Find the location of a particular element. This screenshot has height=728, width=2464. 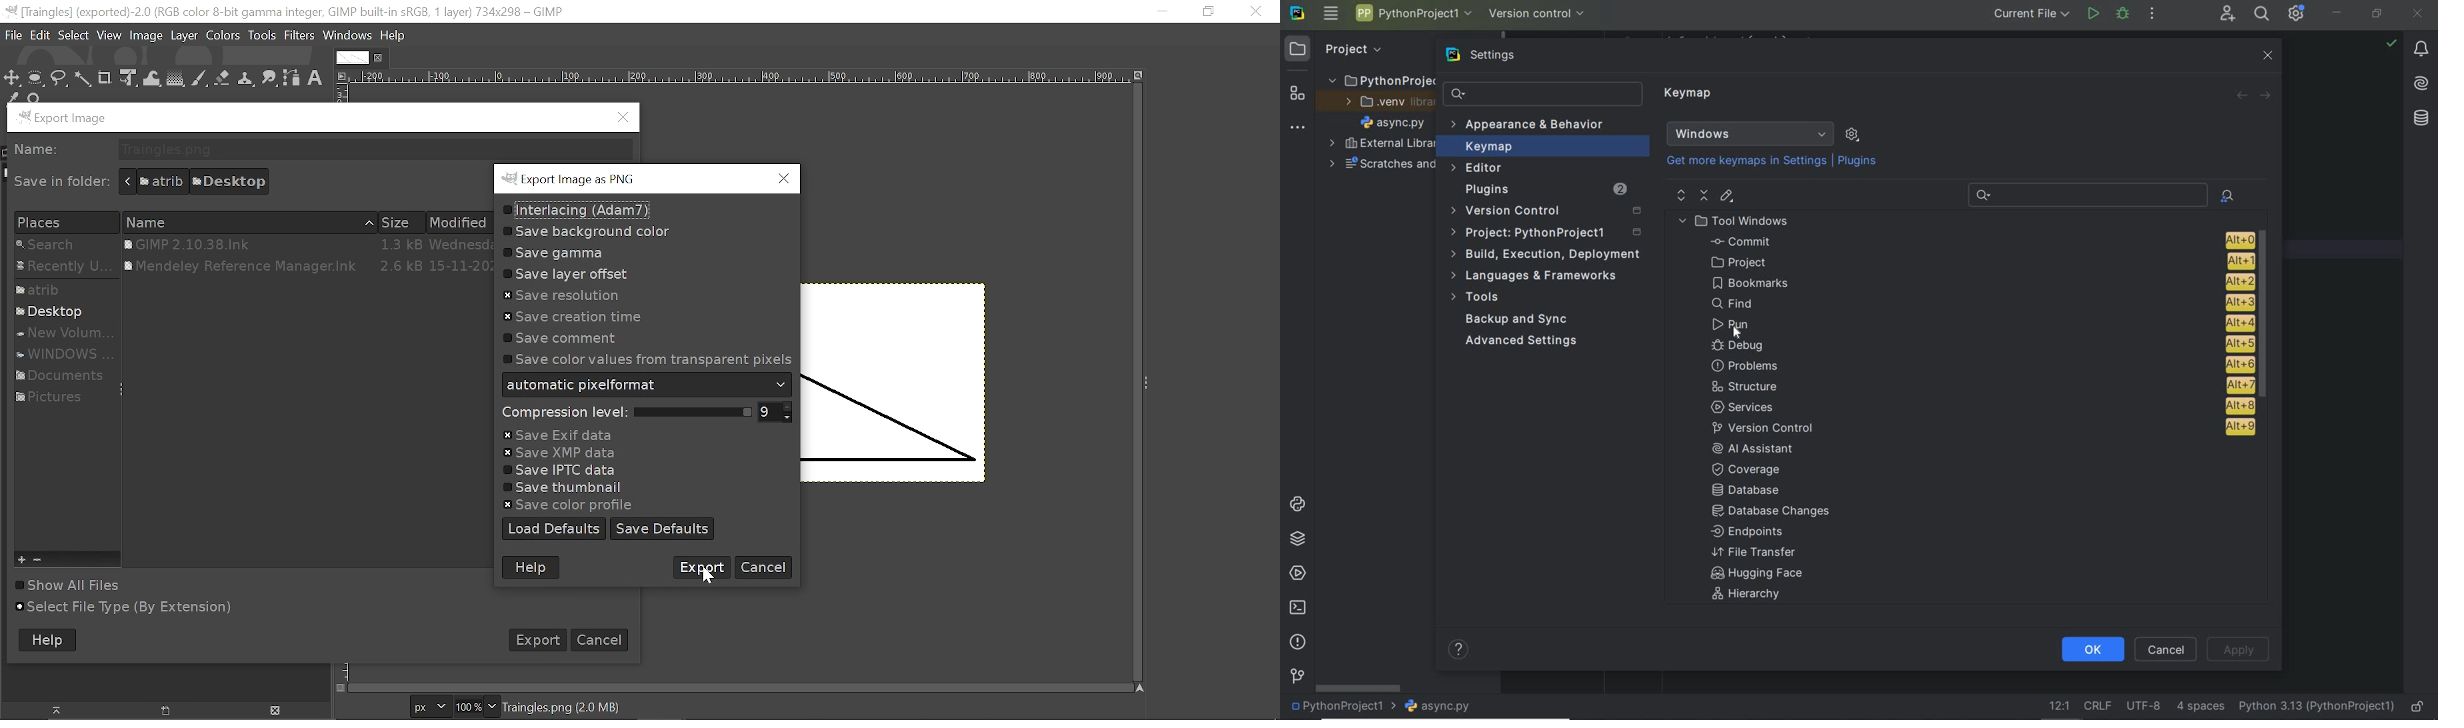

coverage is located at coordinates (1754, 468).